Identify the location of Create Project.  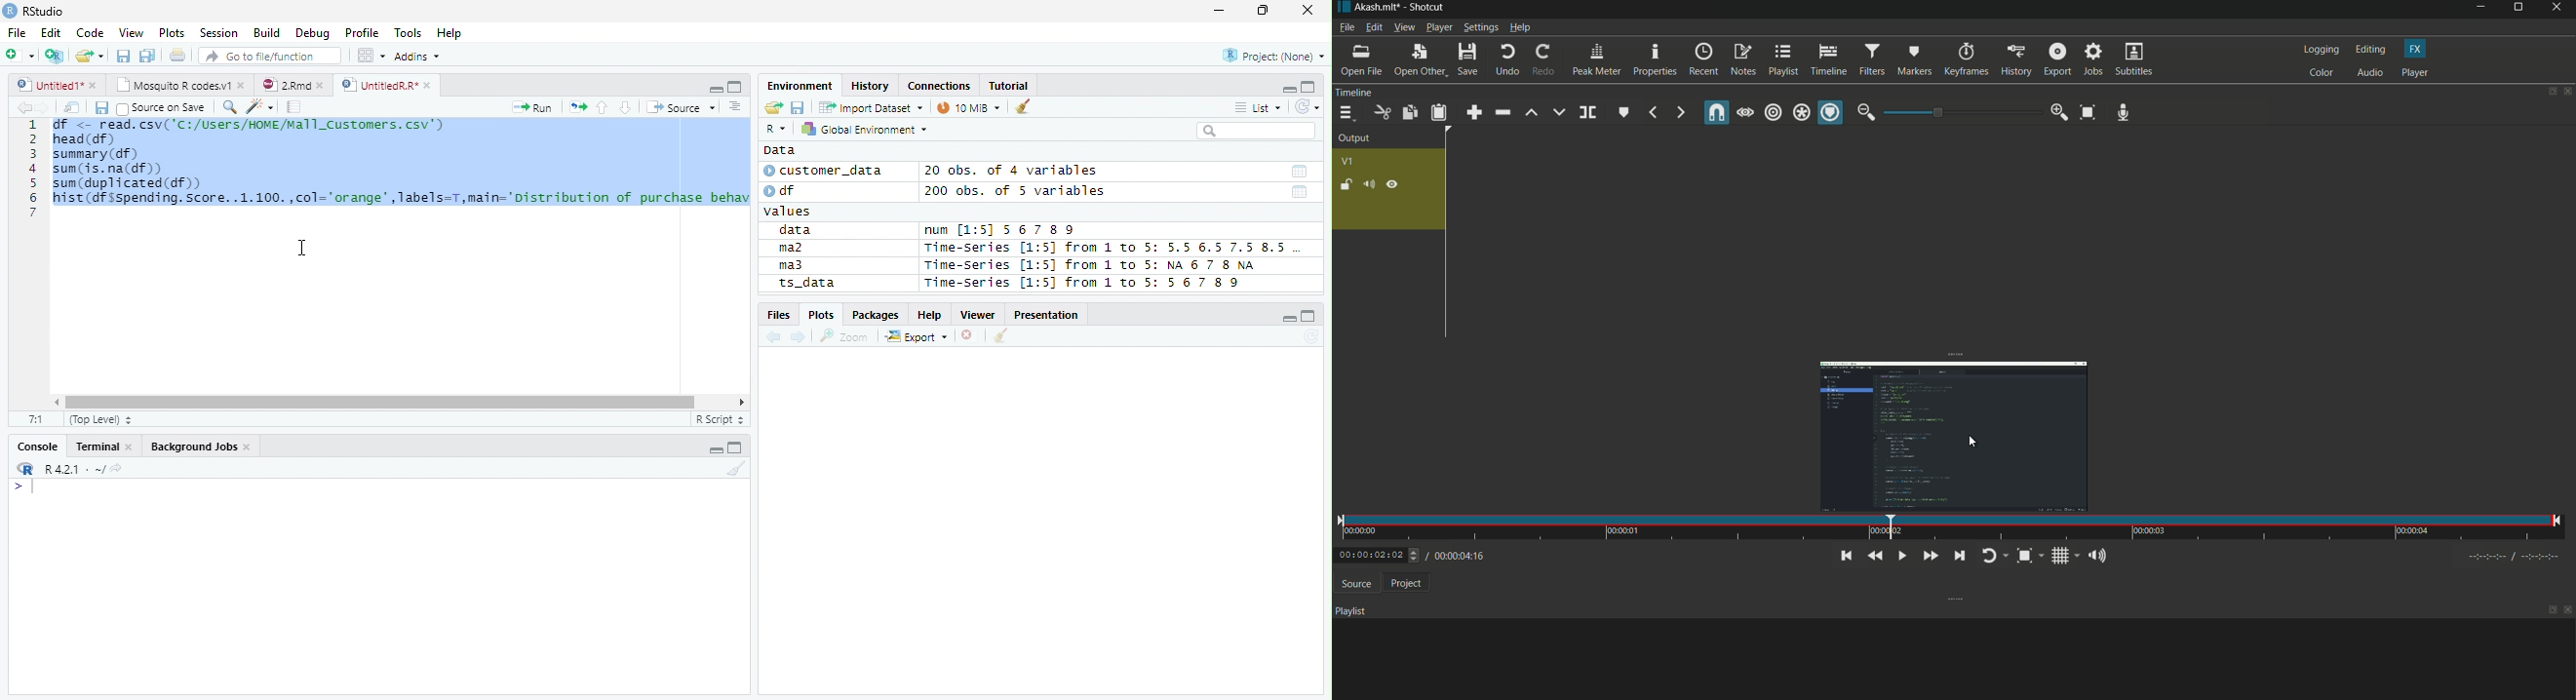
(56, 56).